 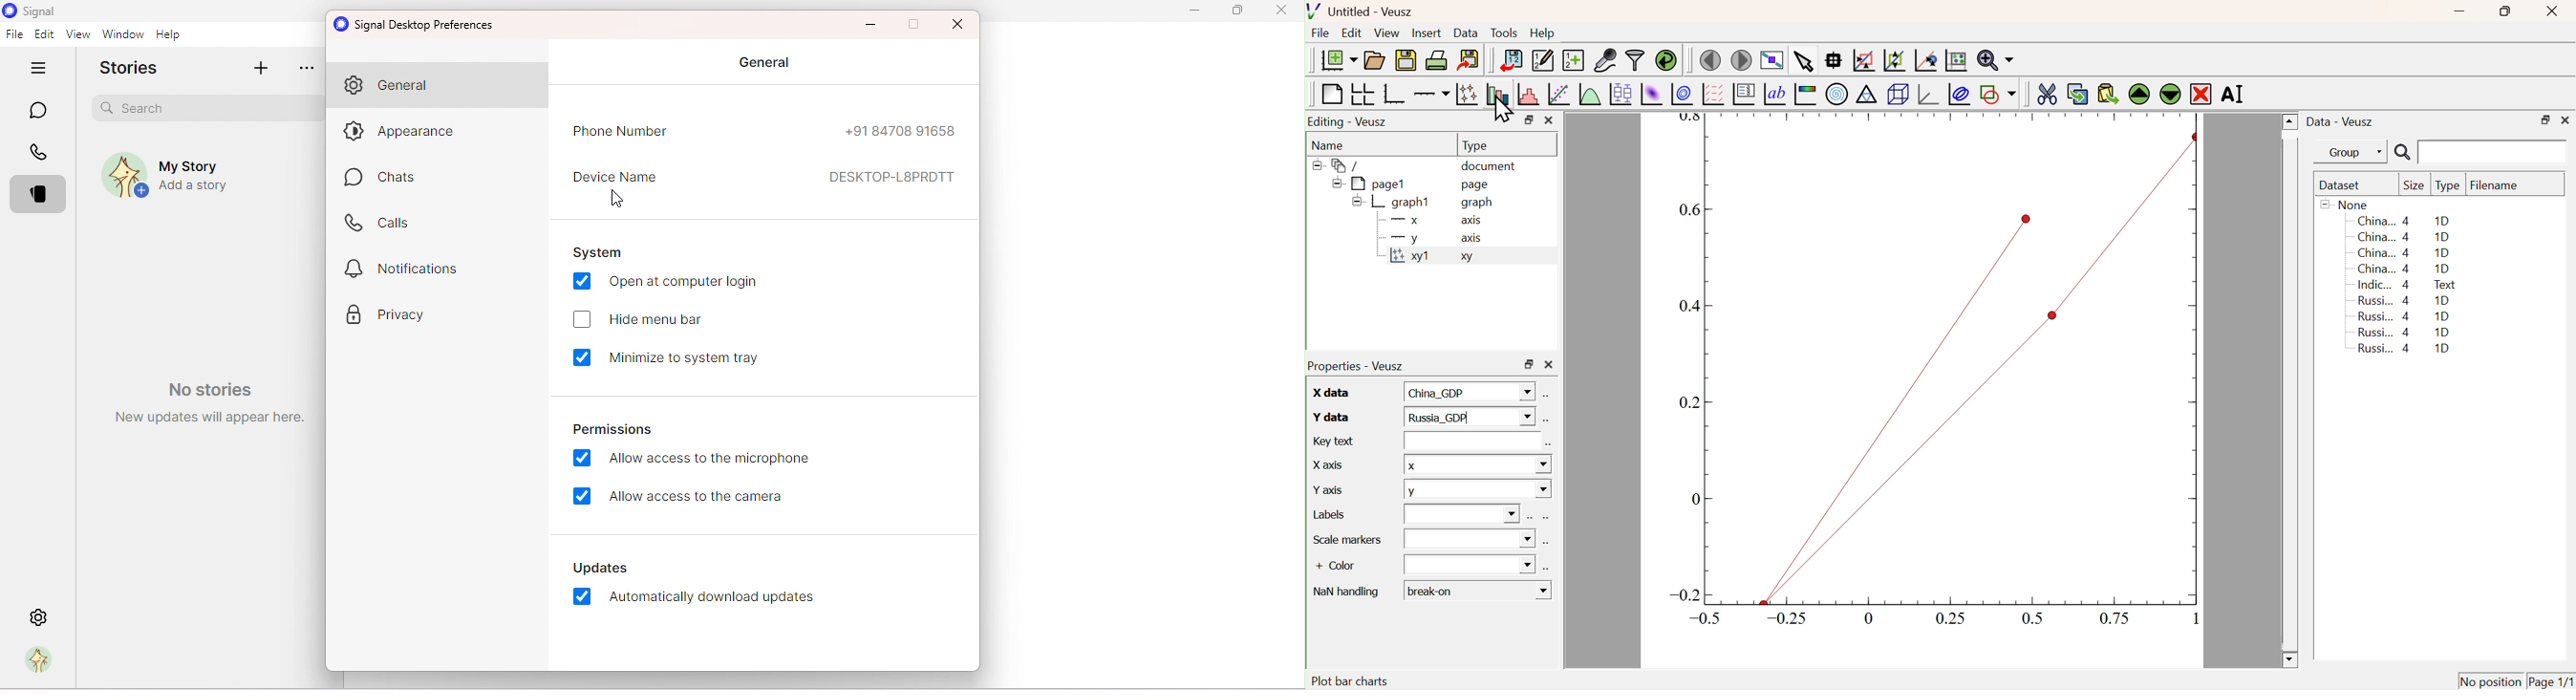 What do you see at coordinates (79, 36) in the screenshot?
I see `View` at bounding box center [79, 36].